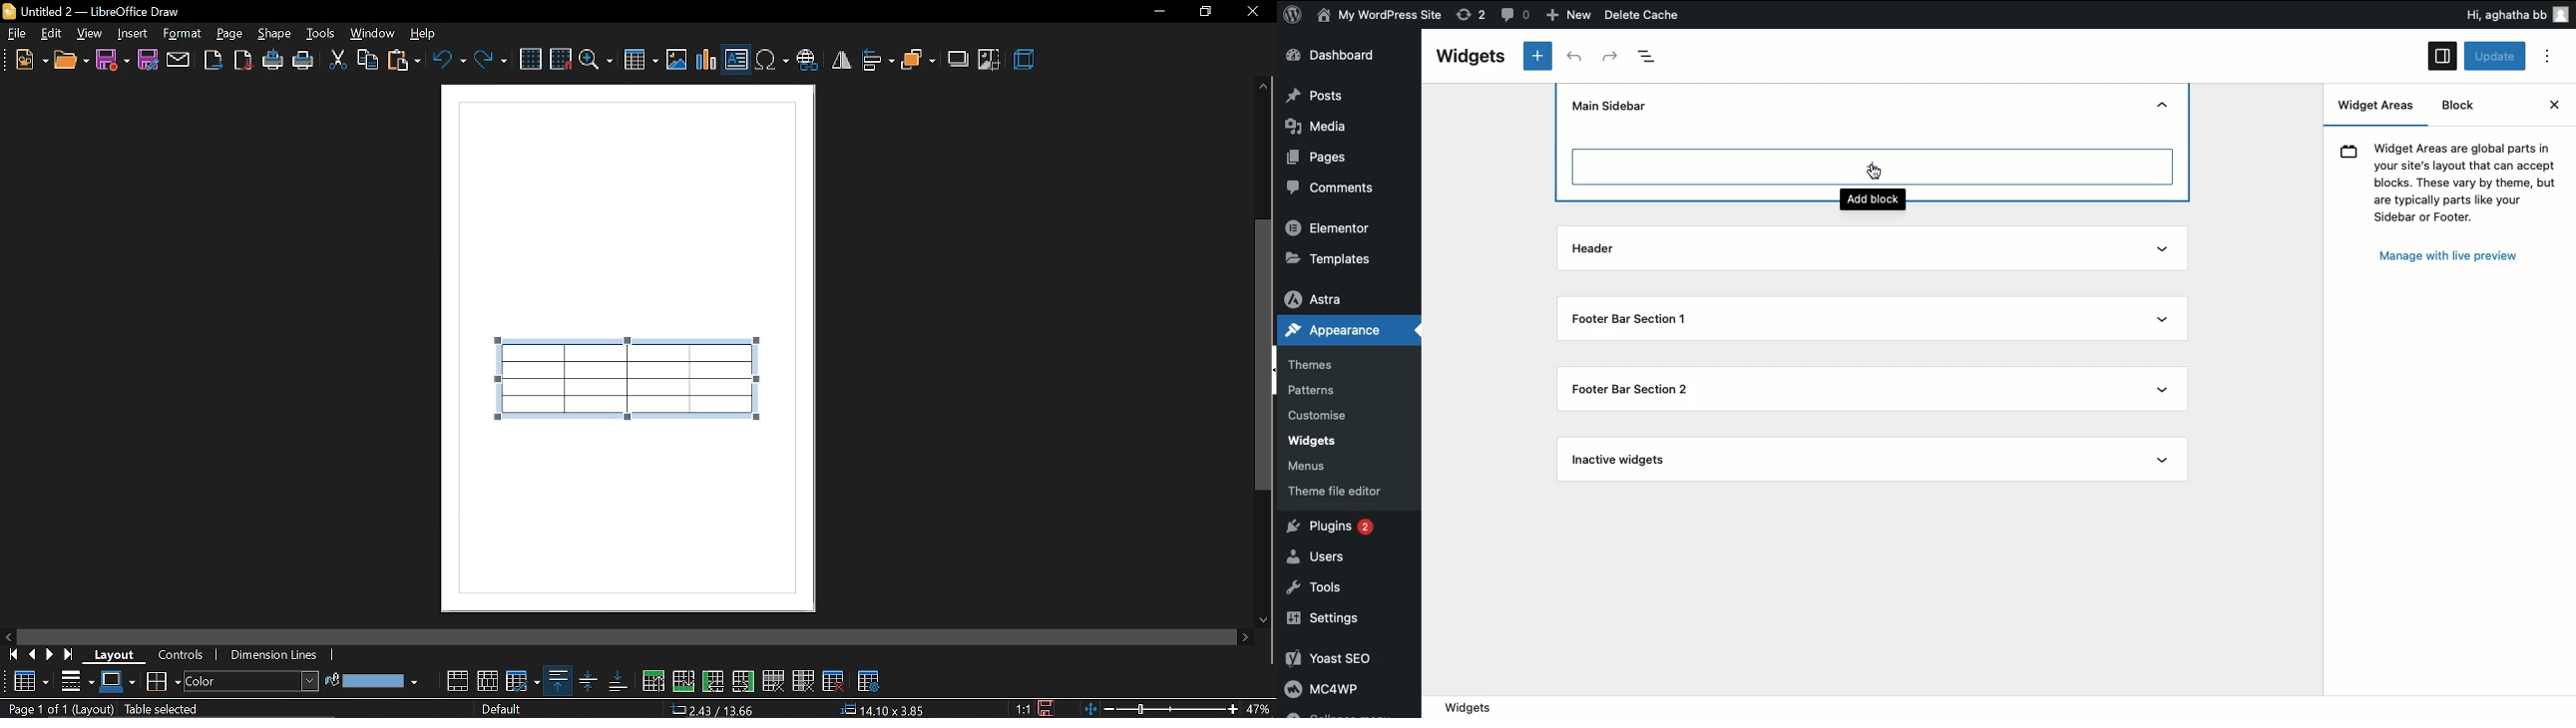 The image size is (2576, 728). What do you see at coordinates (1874, 199) in the screenshot?
I see `Add block` at bounding box center [1874, 199].